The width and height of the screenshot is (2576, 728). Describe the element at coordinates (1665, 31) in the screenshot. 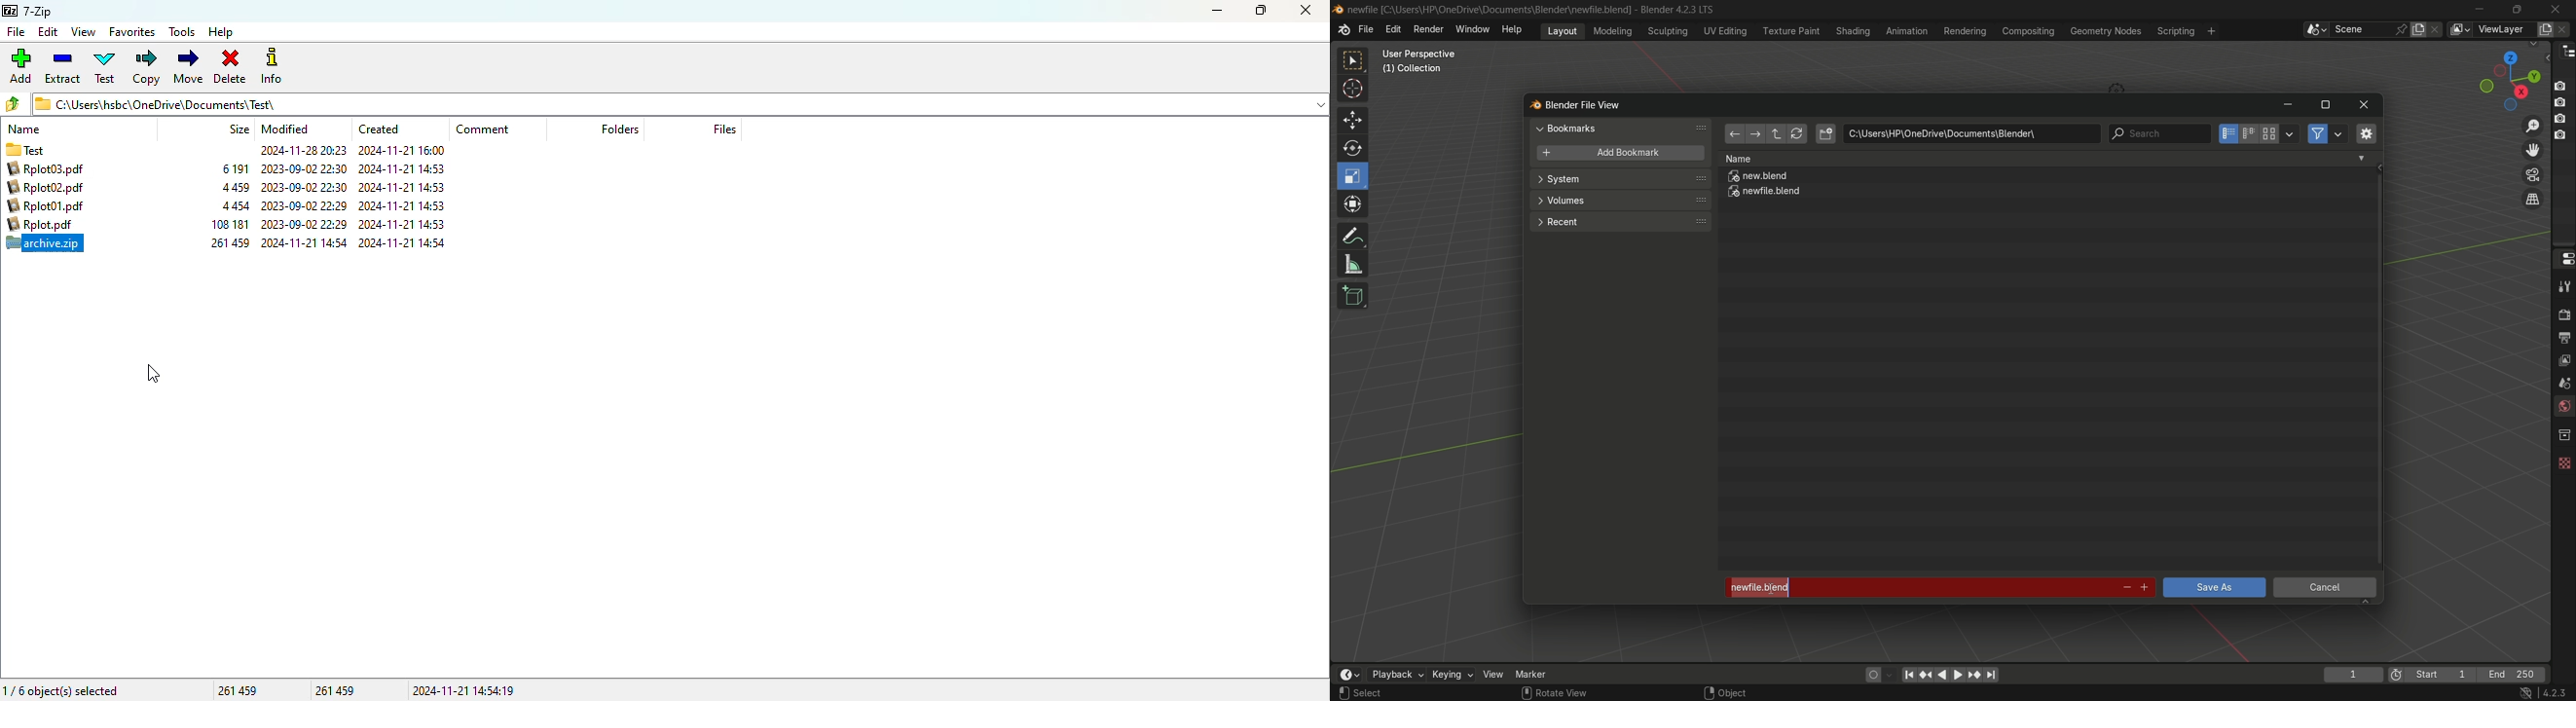

I see `sculpting menu` at that location.